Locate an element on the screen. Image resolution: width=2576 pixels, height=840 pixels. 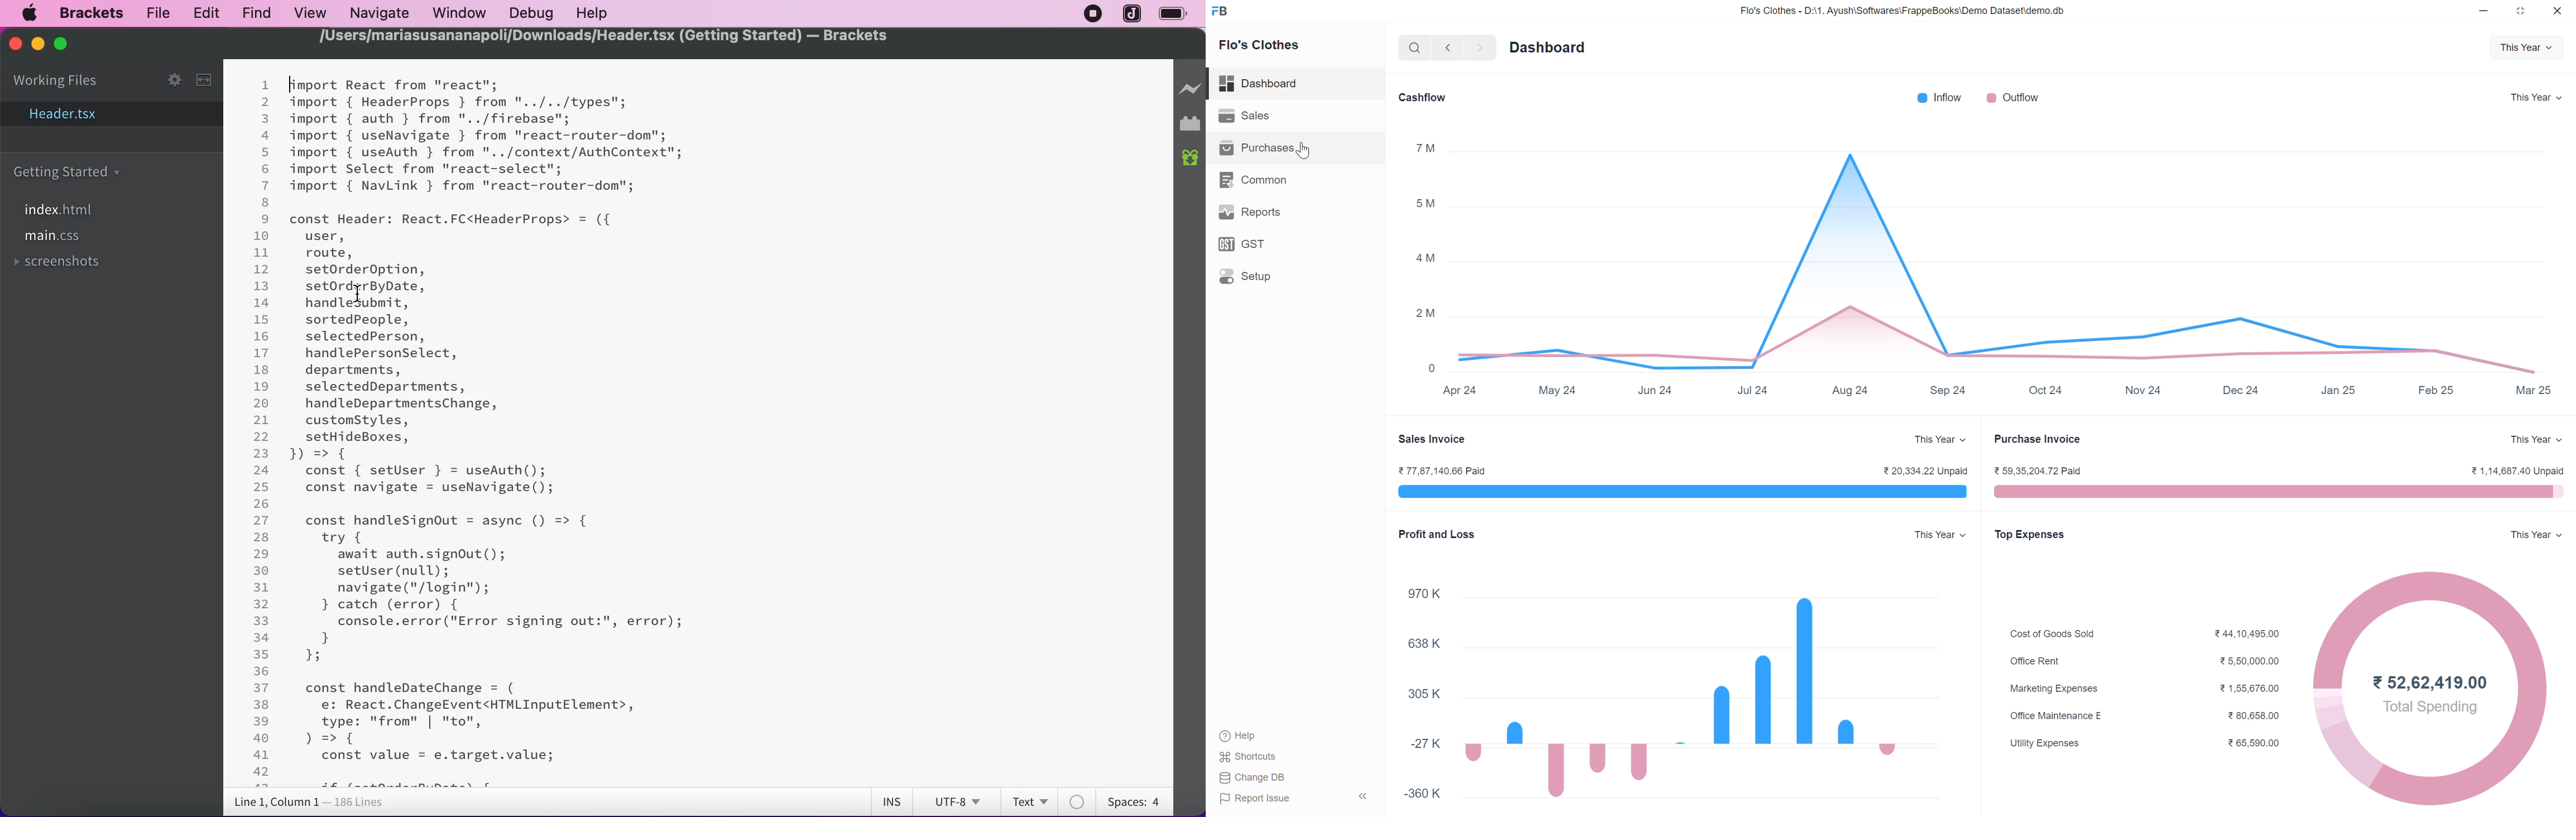
cost of goods sold is located at coordinates (2053, 634).